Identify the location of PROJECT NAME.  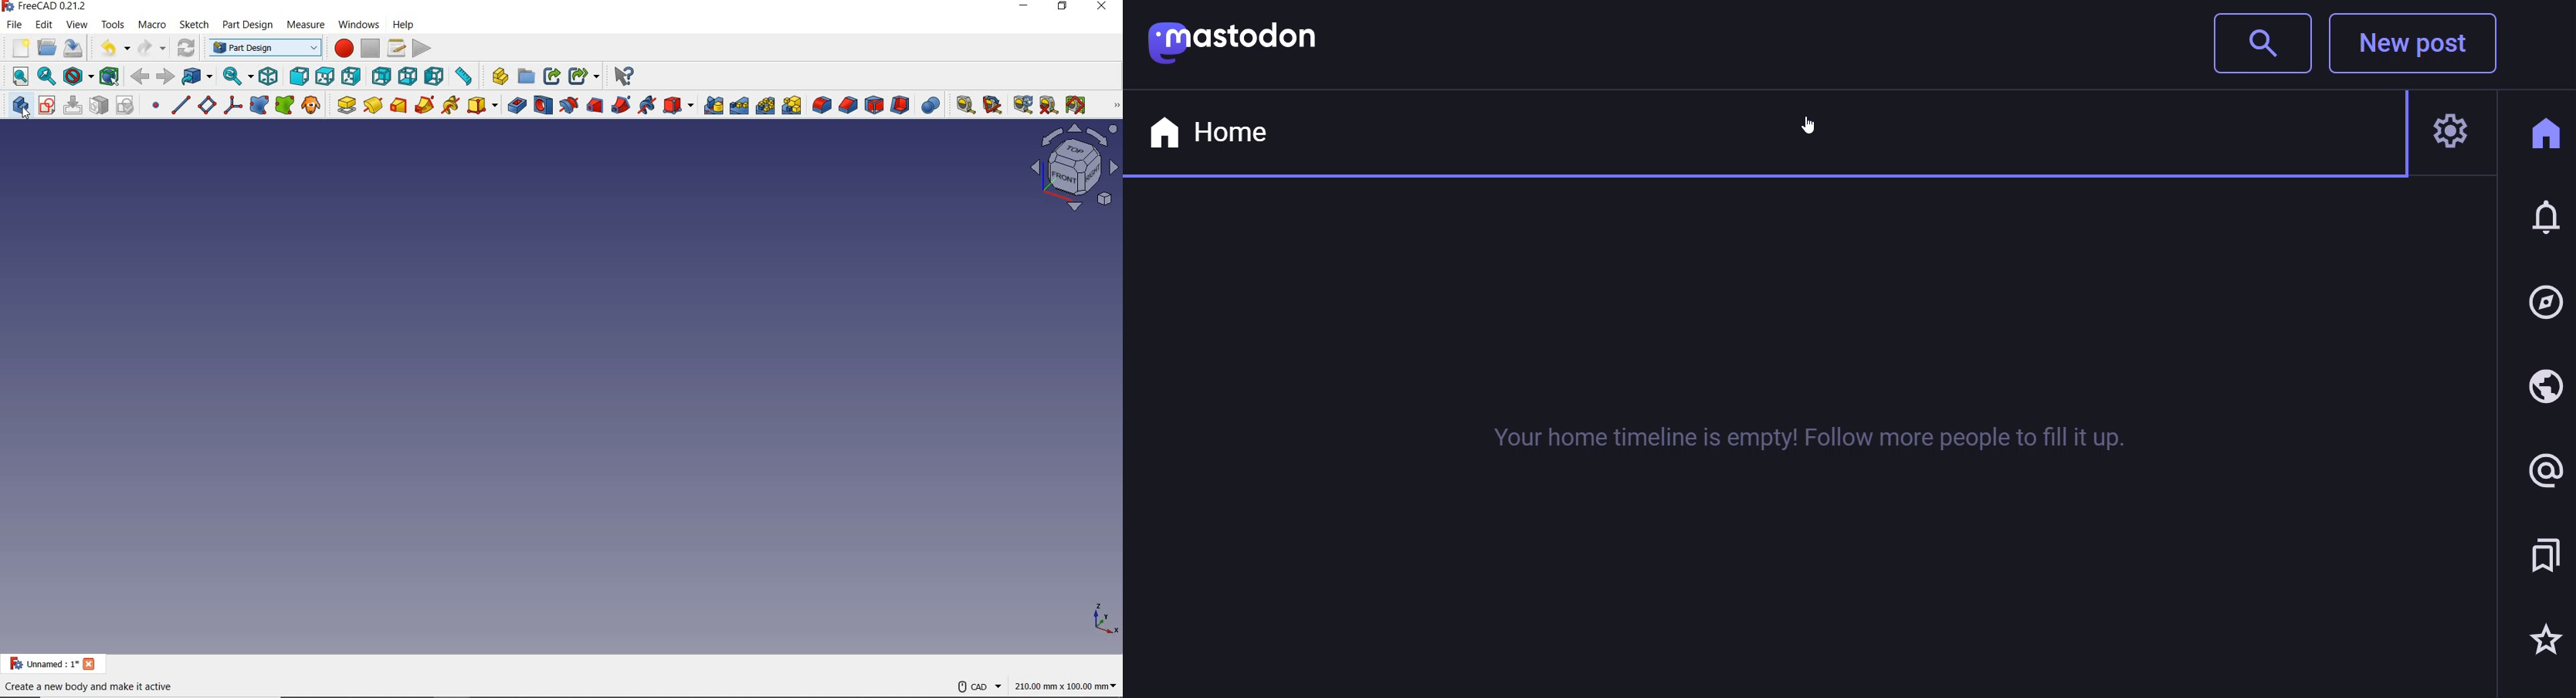
(53, 664).